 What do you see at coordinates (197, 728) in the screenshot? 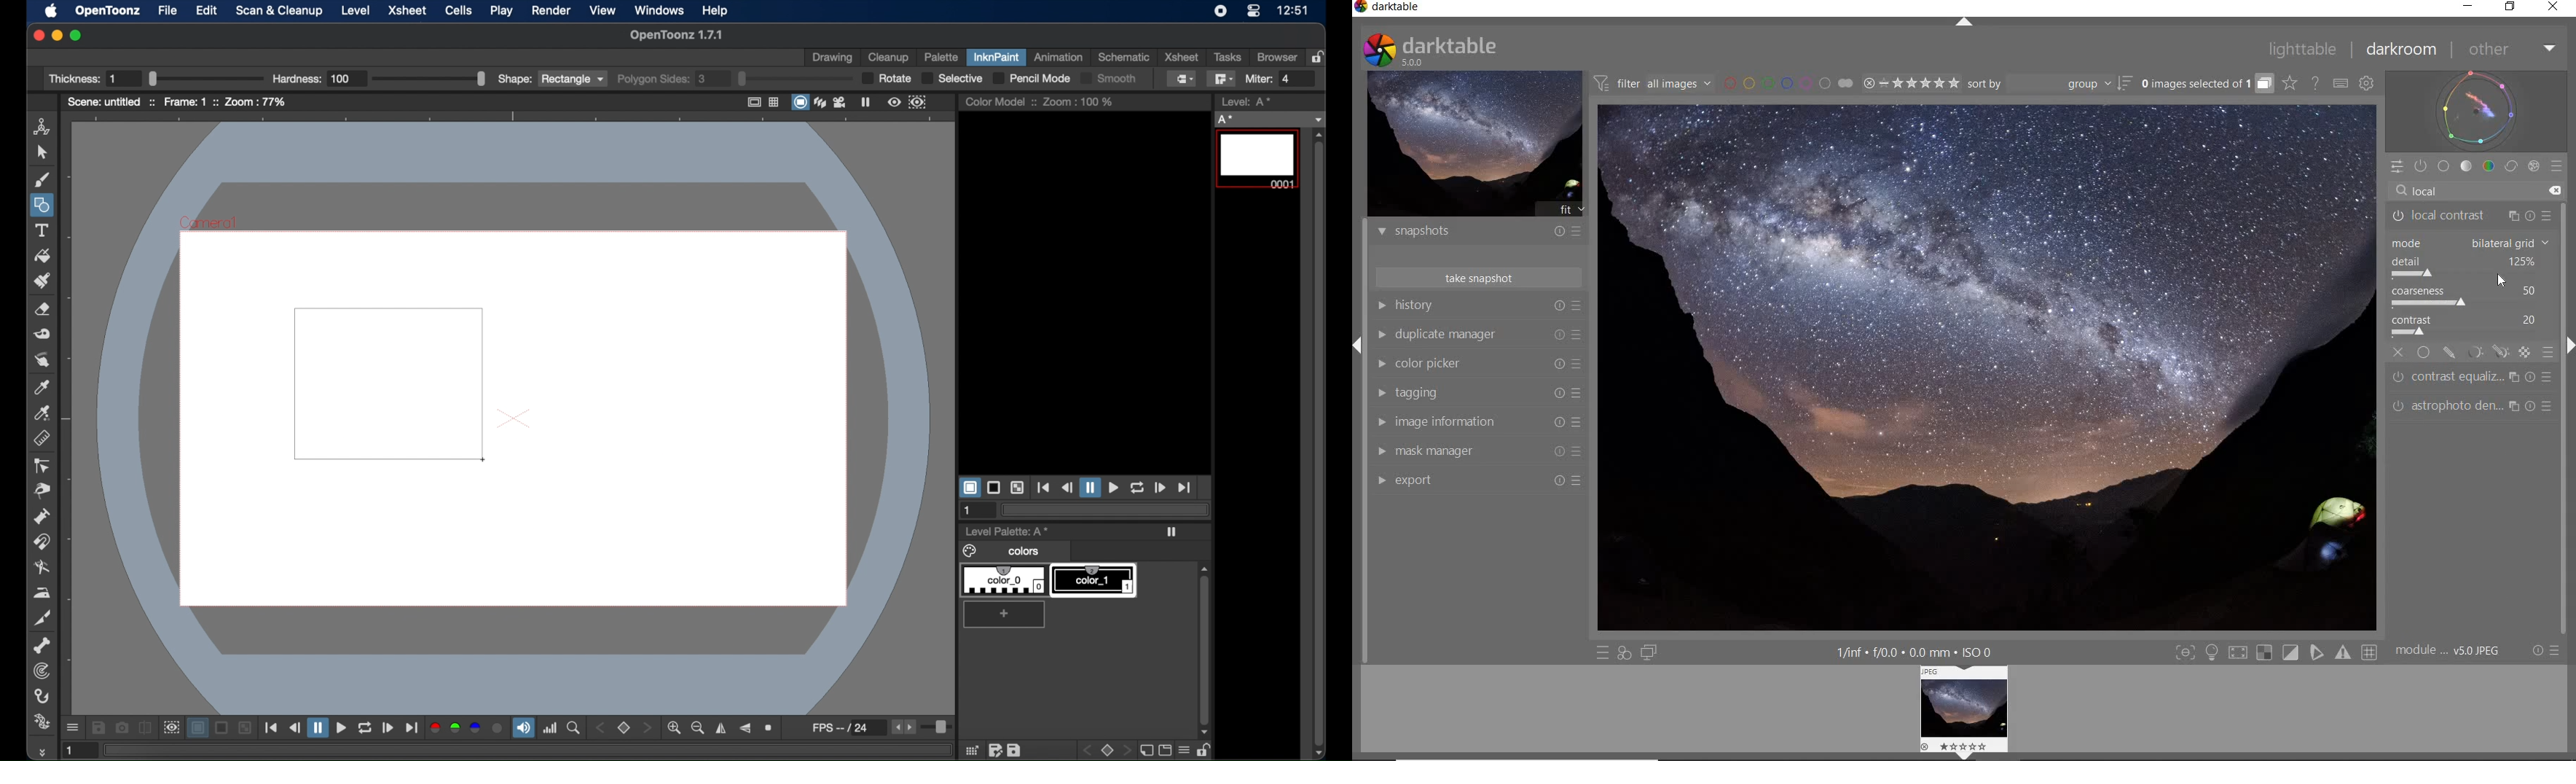
I see `white background` at bounding box center [197, 728].